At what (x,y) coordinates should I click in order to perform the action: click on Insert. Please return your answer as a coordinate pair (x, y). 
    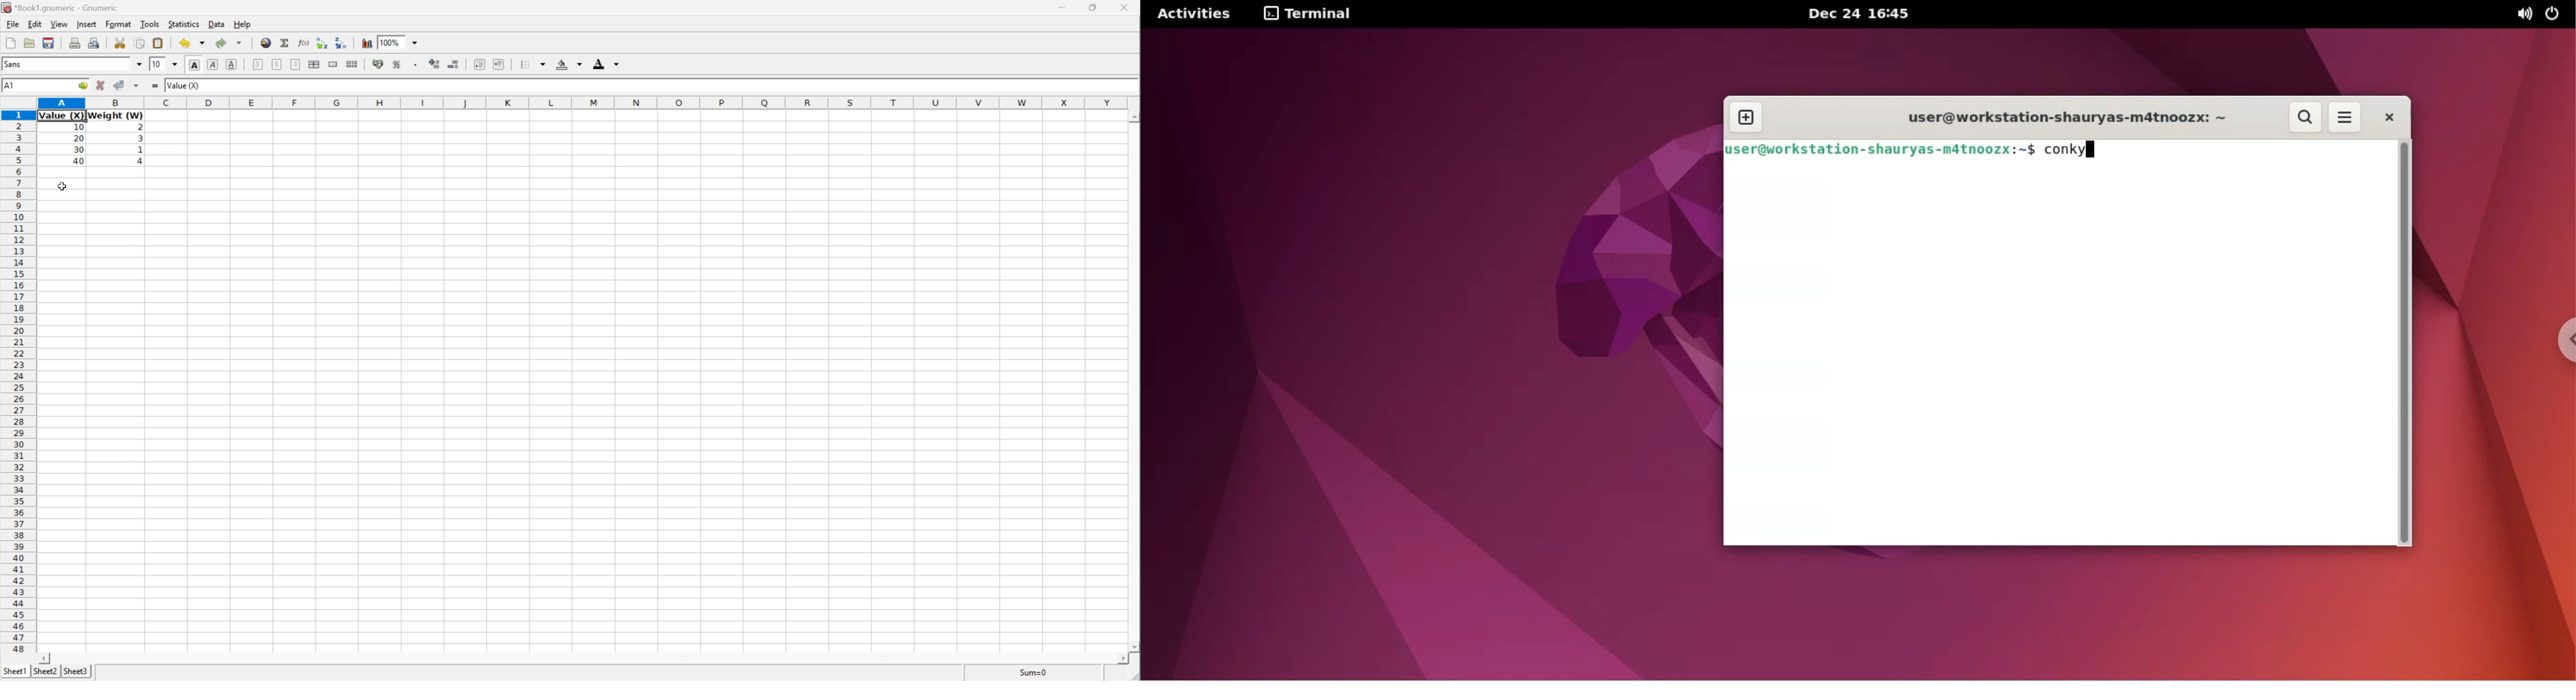
    Looking at the image, I should click on (87, 25).